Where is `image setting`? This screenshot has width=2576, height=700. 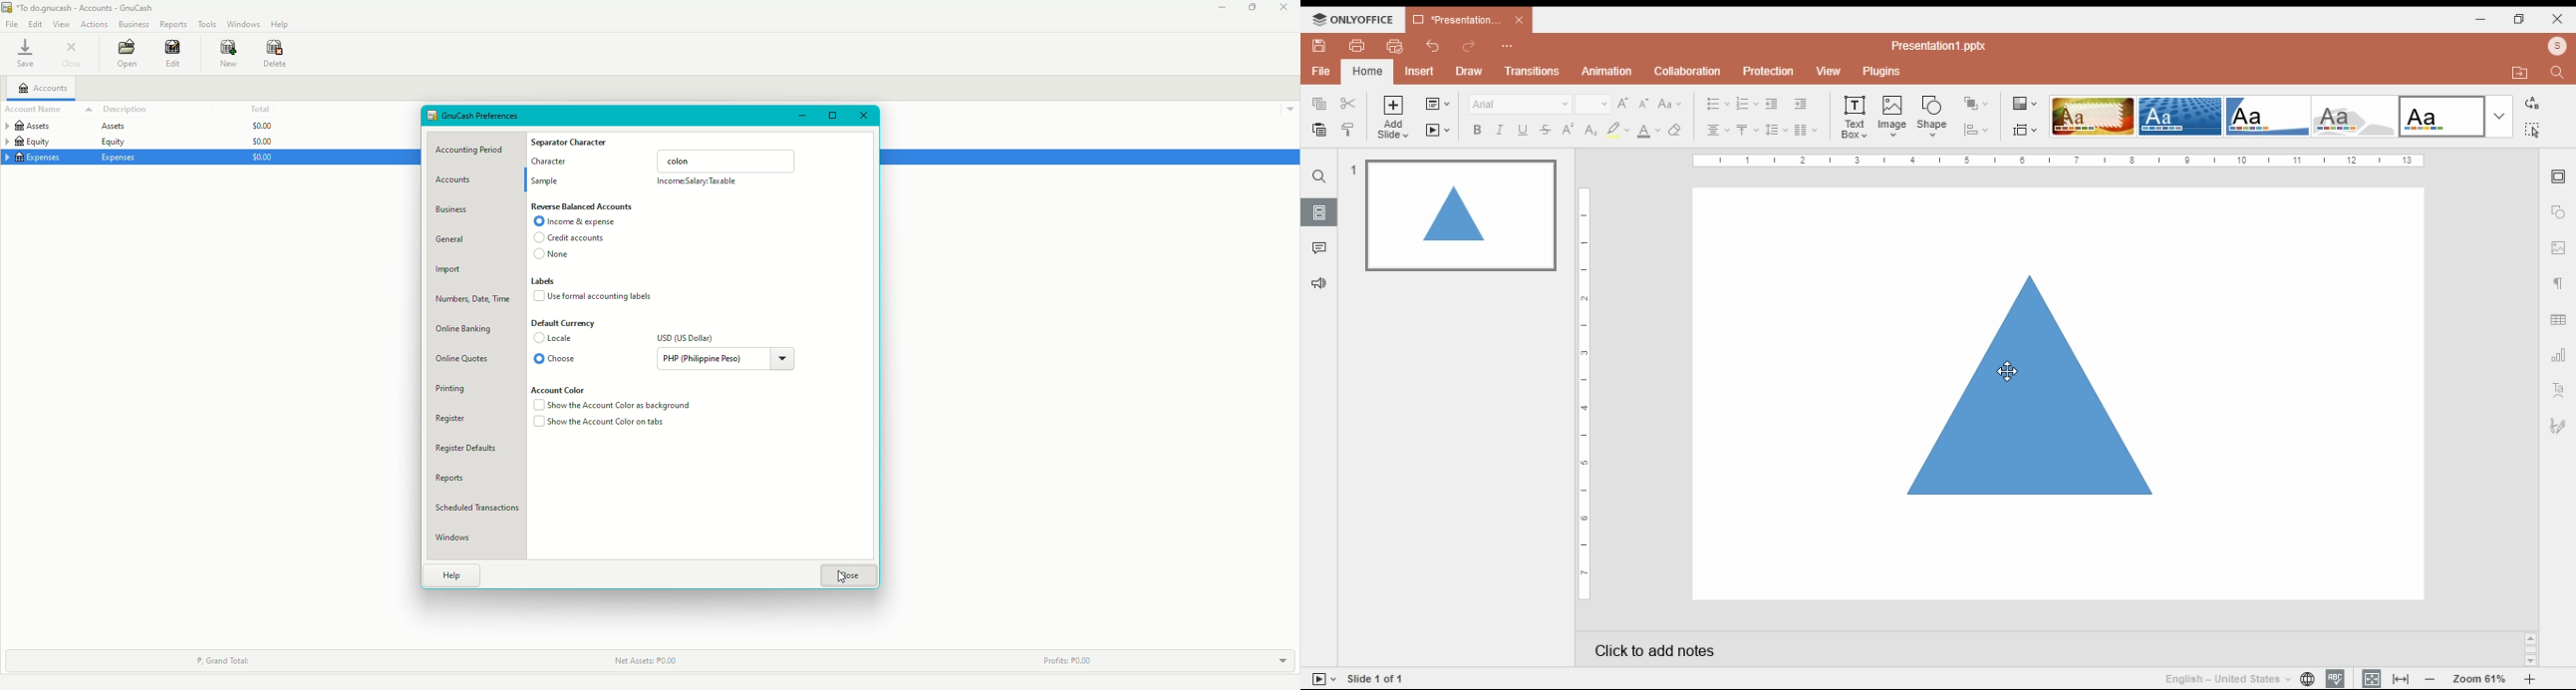
image setting is located at coordinates (2559, 248).